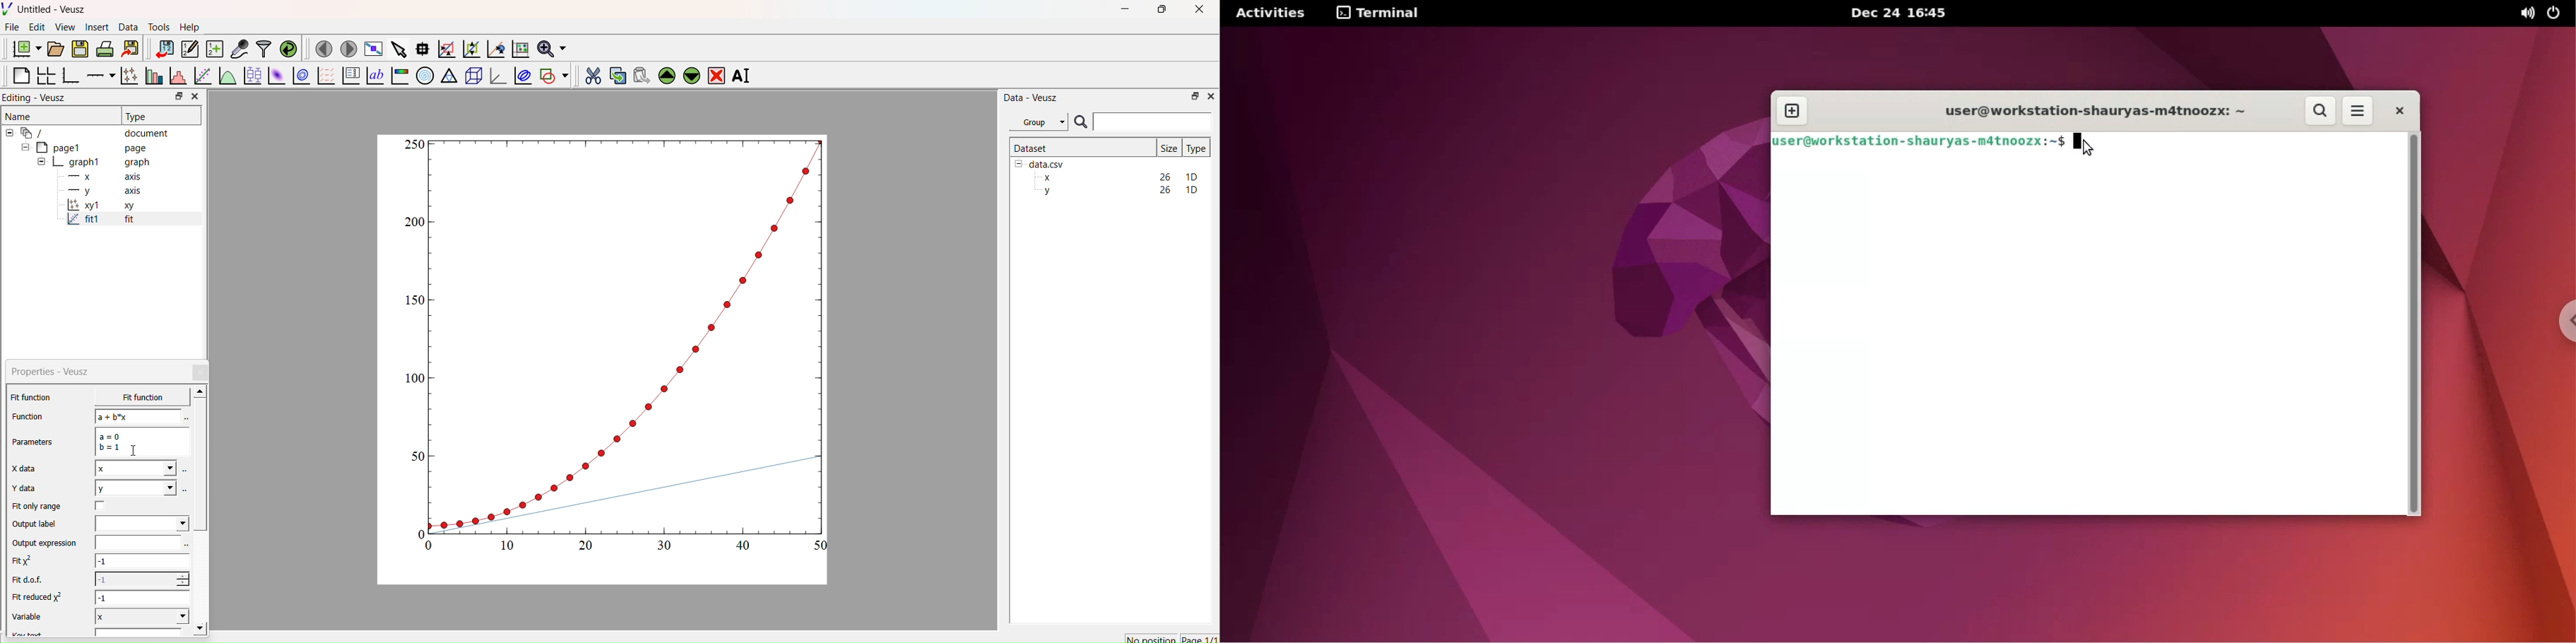  Describe the element at coordinates (614, 74) in the screenshot. I see `Copy` at that location.